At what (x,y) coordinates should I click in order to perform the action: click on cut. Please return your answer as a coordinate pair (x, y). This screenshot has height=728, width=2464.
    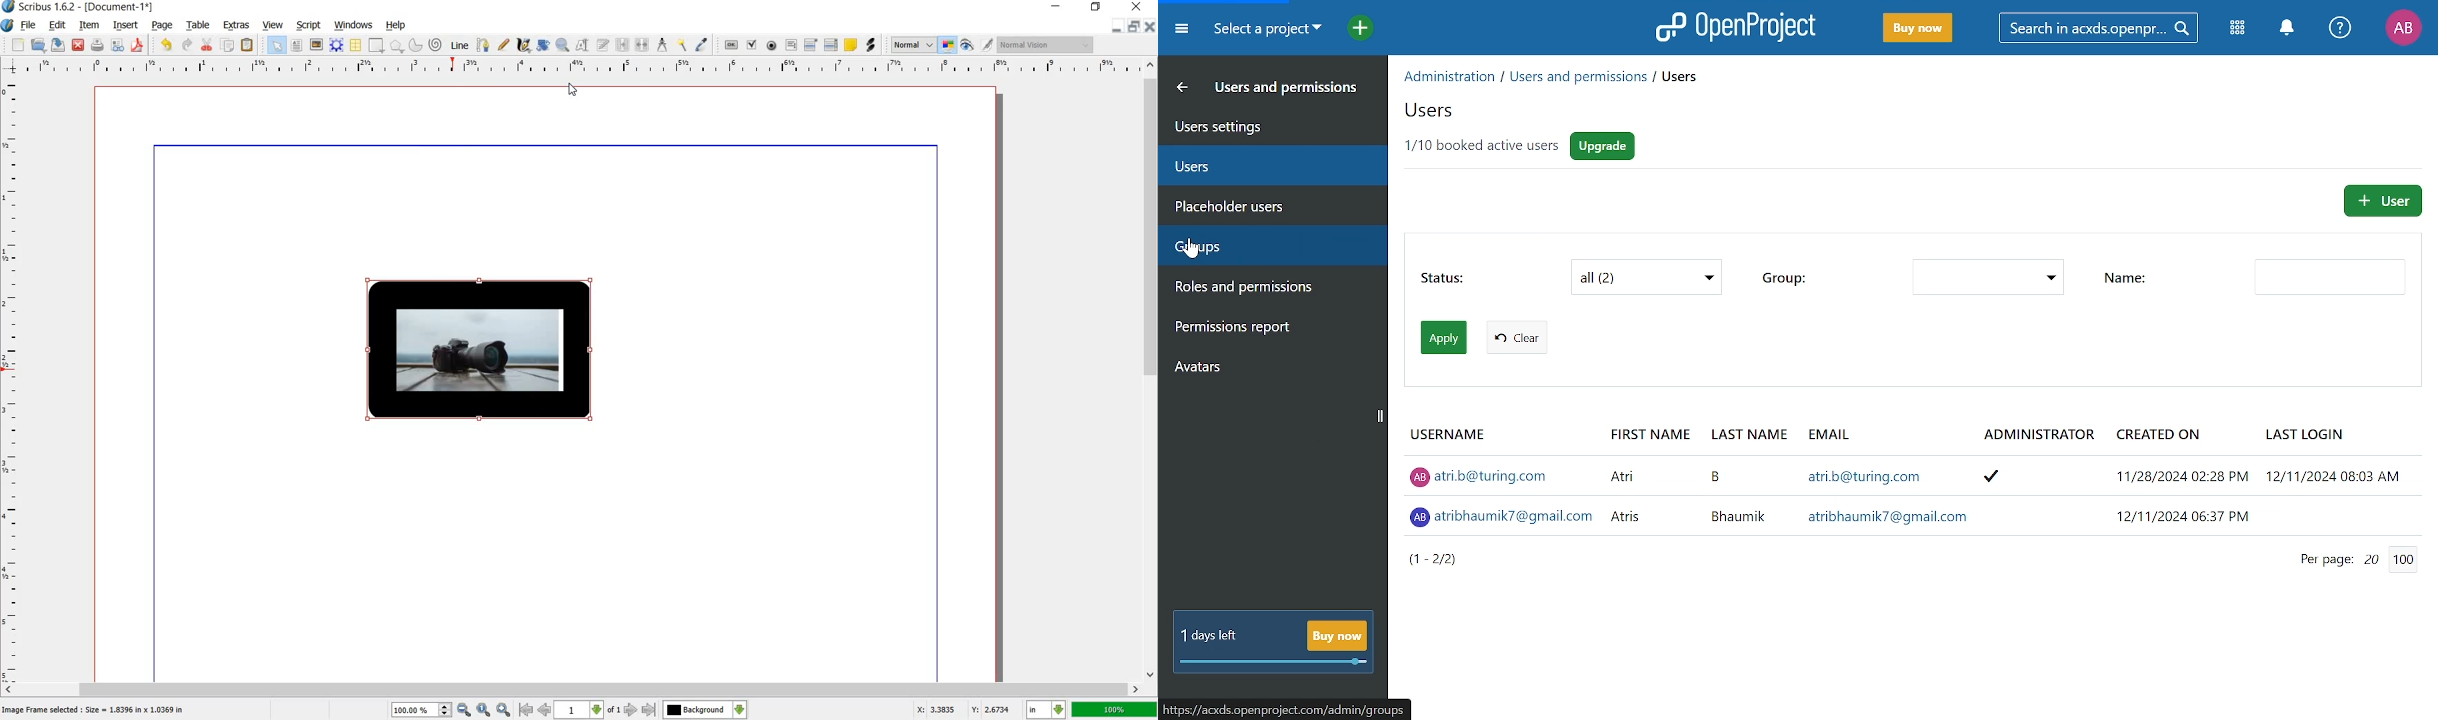
    Looking at the image, I should click on (206, 46).